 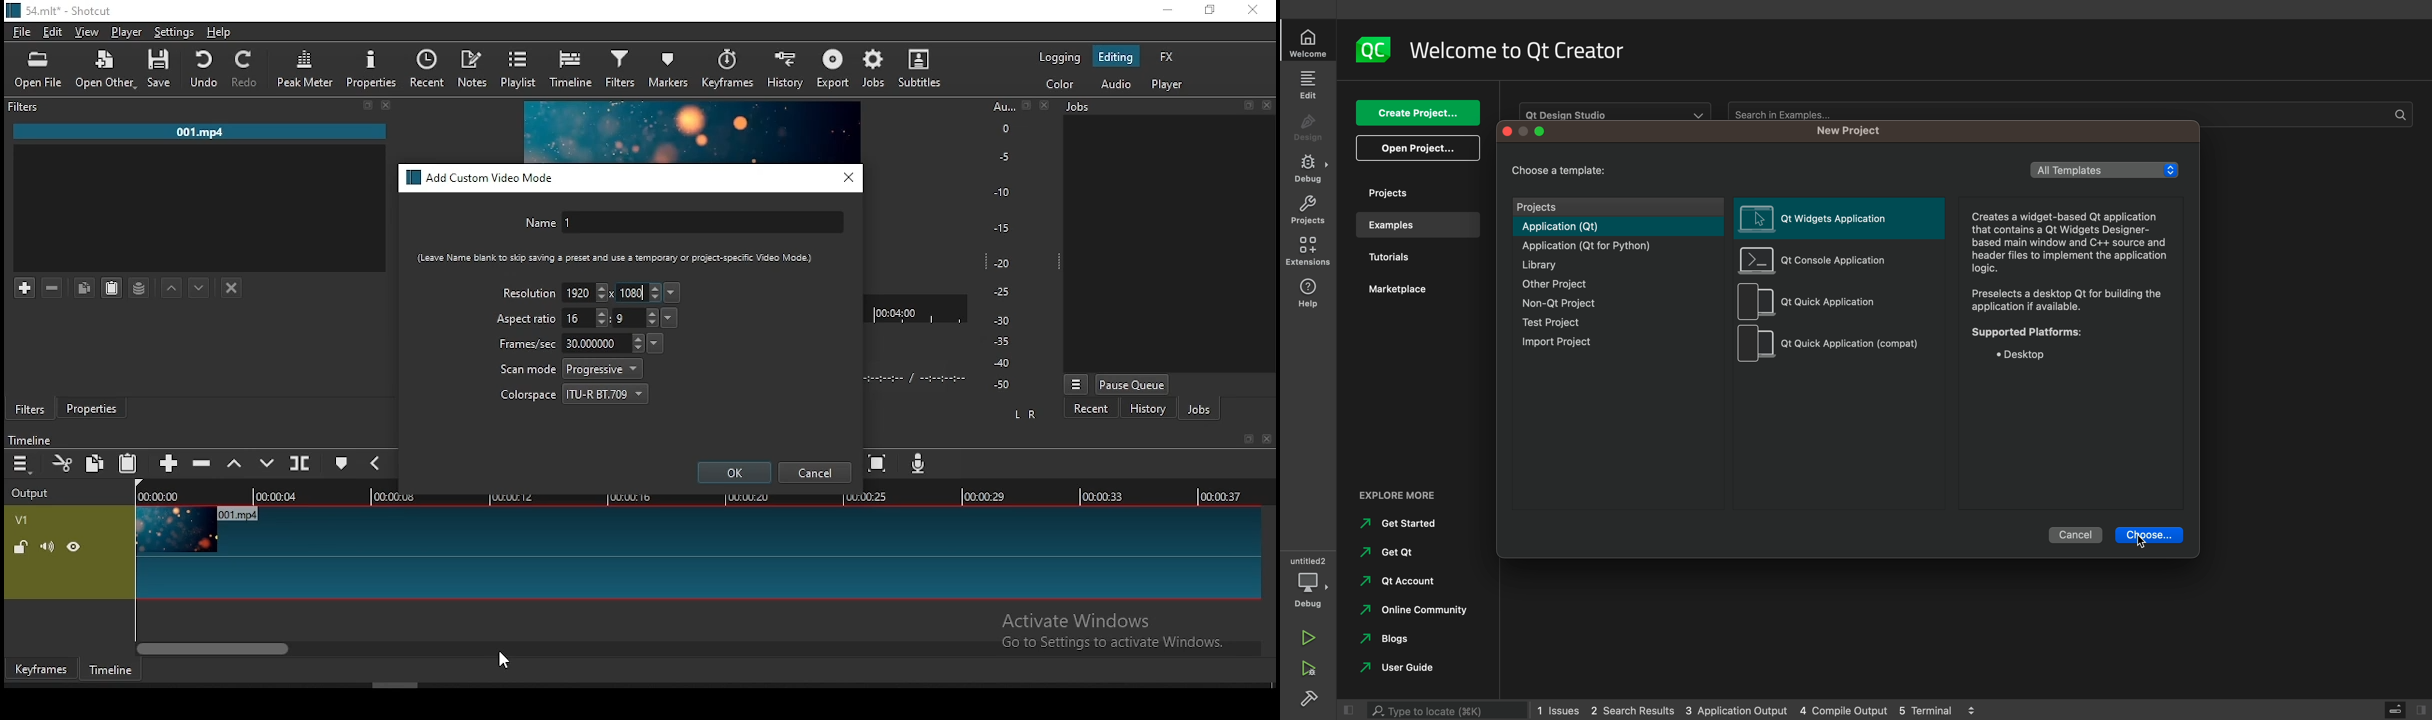 I want to click on audio, so click(x=1115, y=83).